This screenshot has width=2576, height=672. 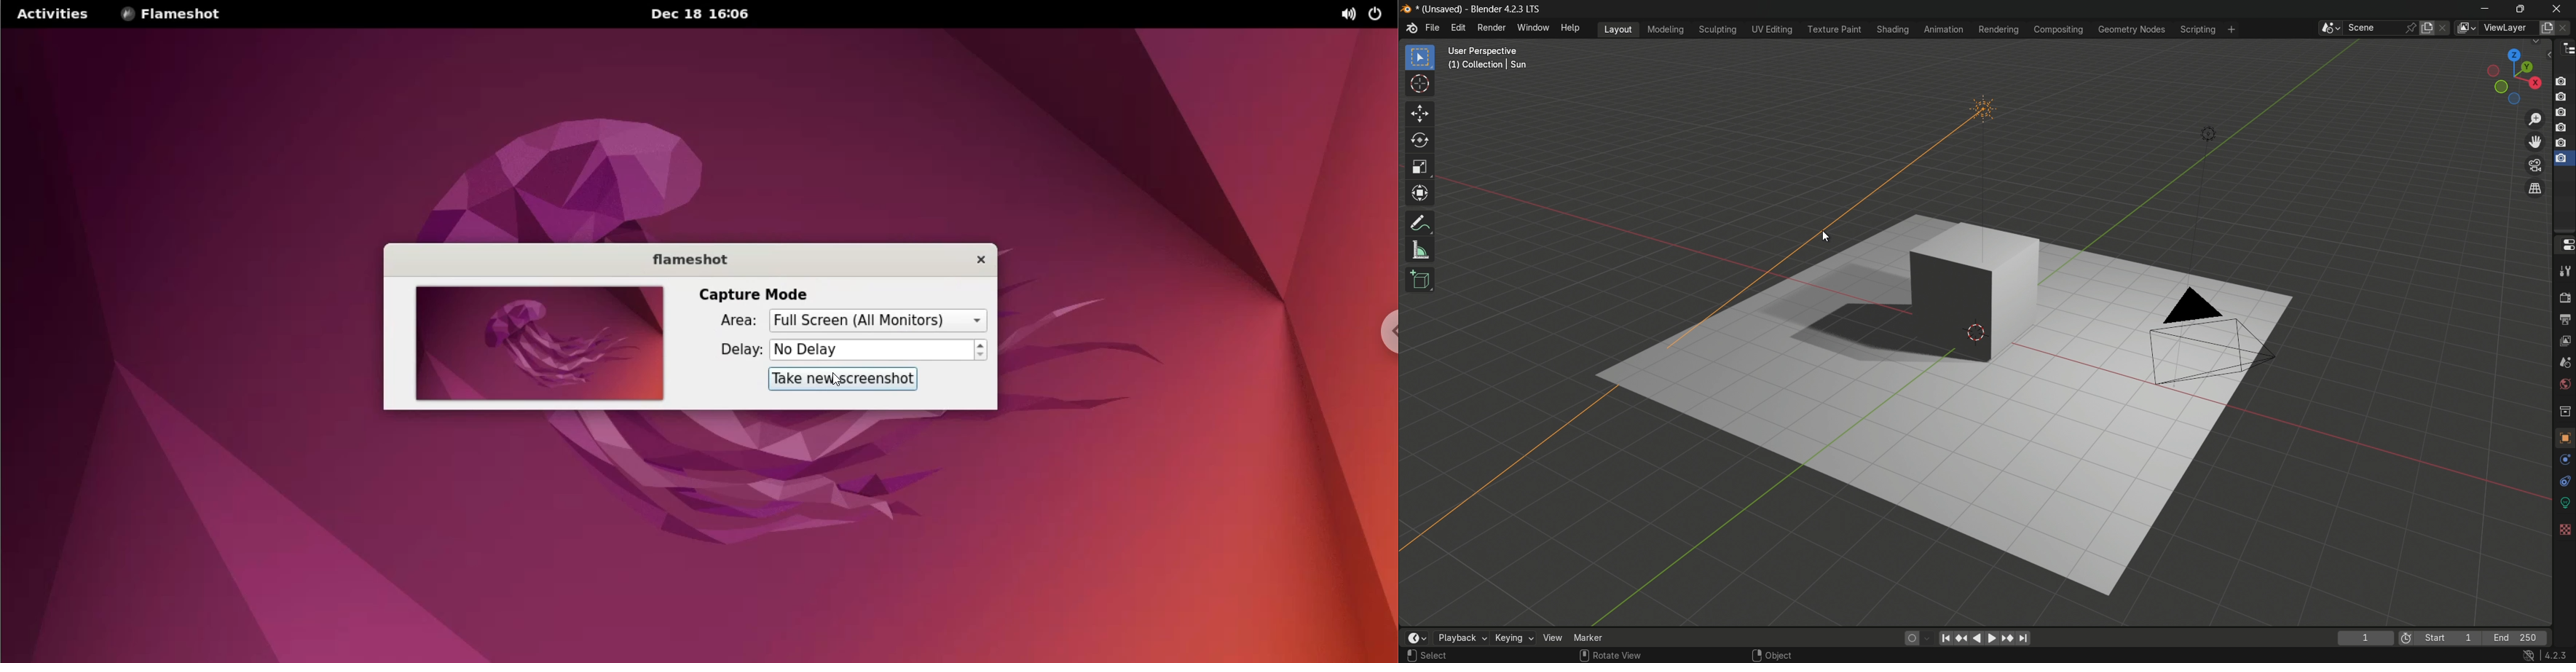 I want to click on User Perspective, so click(x=1487, y=51).